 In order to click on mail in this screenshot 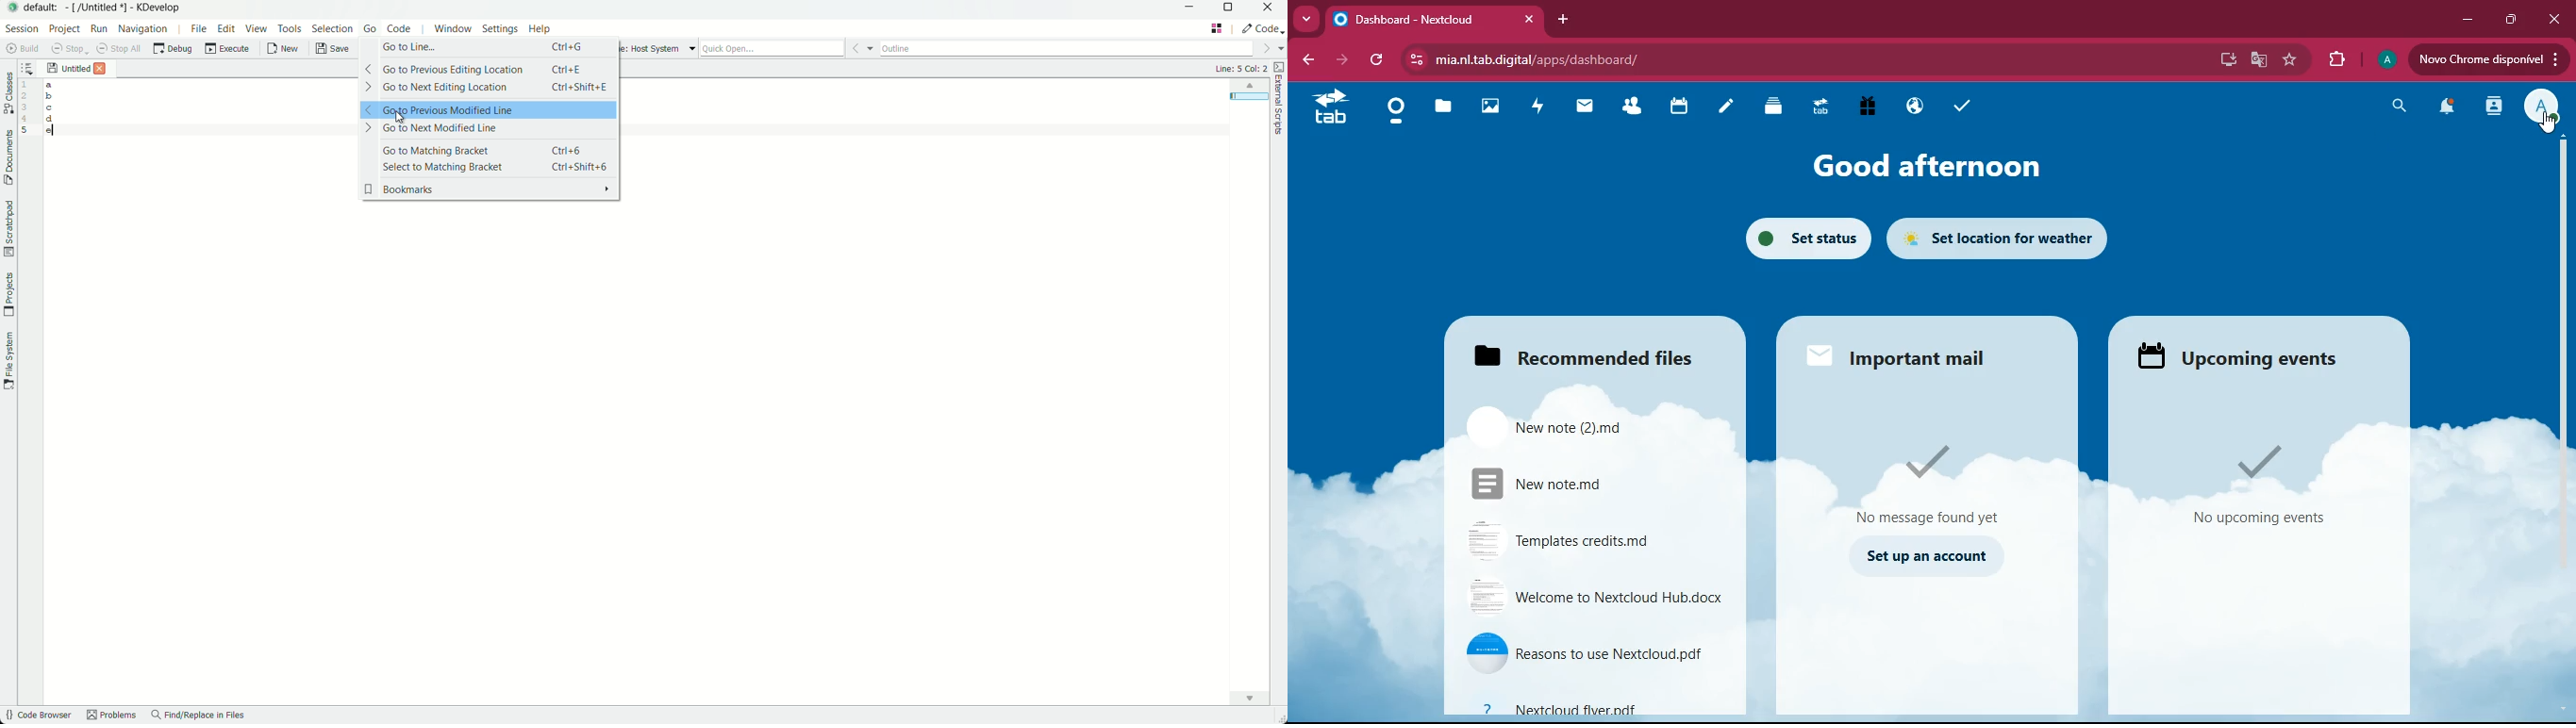, I will do `click(1585, 106)`.